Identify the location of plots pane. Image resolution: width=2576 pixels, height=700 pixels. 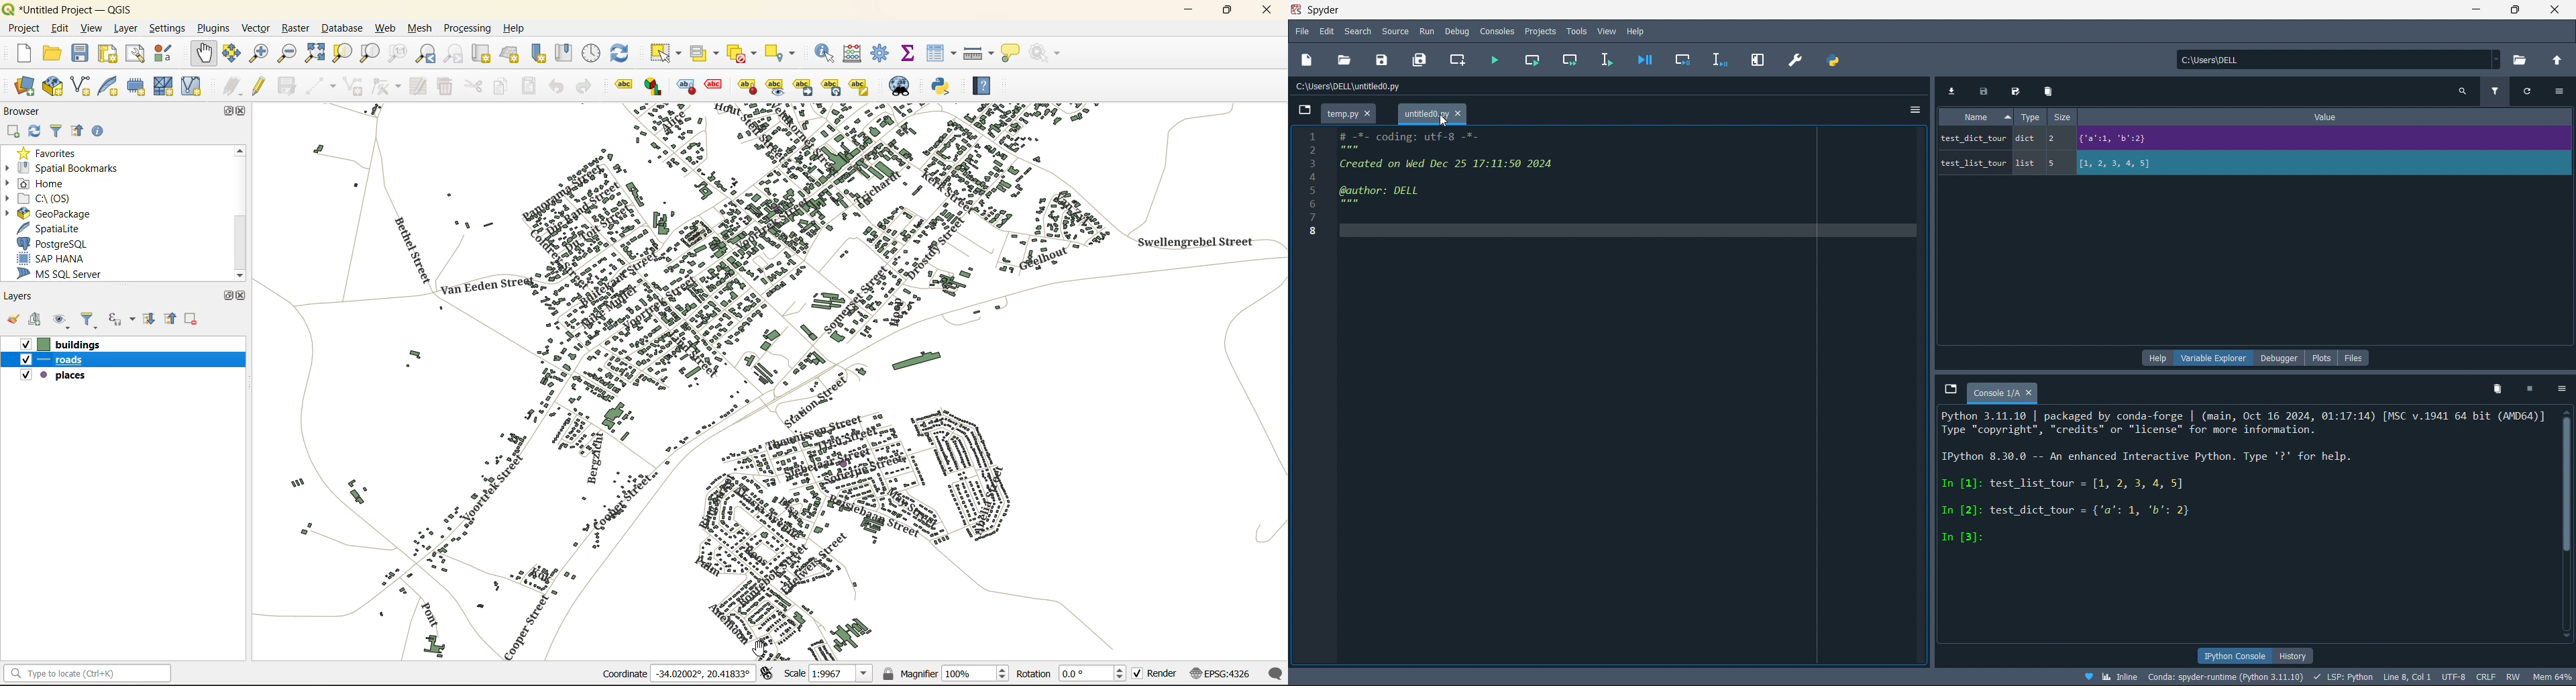
(2324, 358).